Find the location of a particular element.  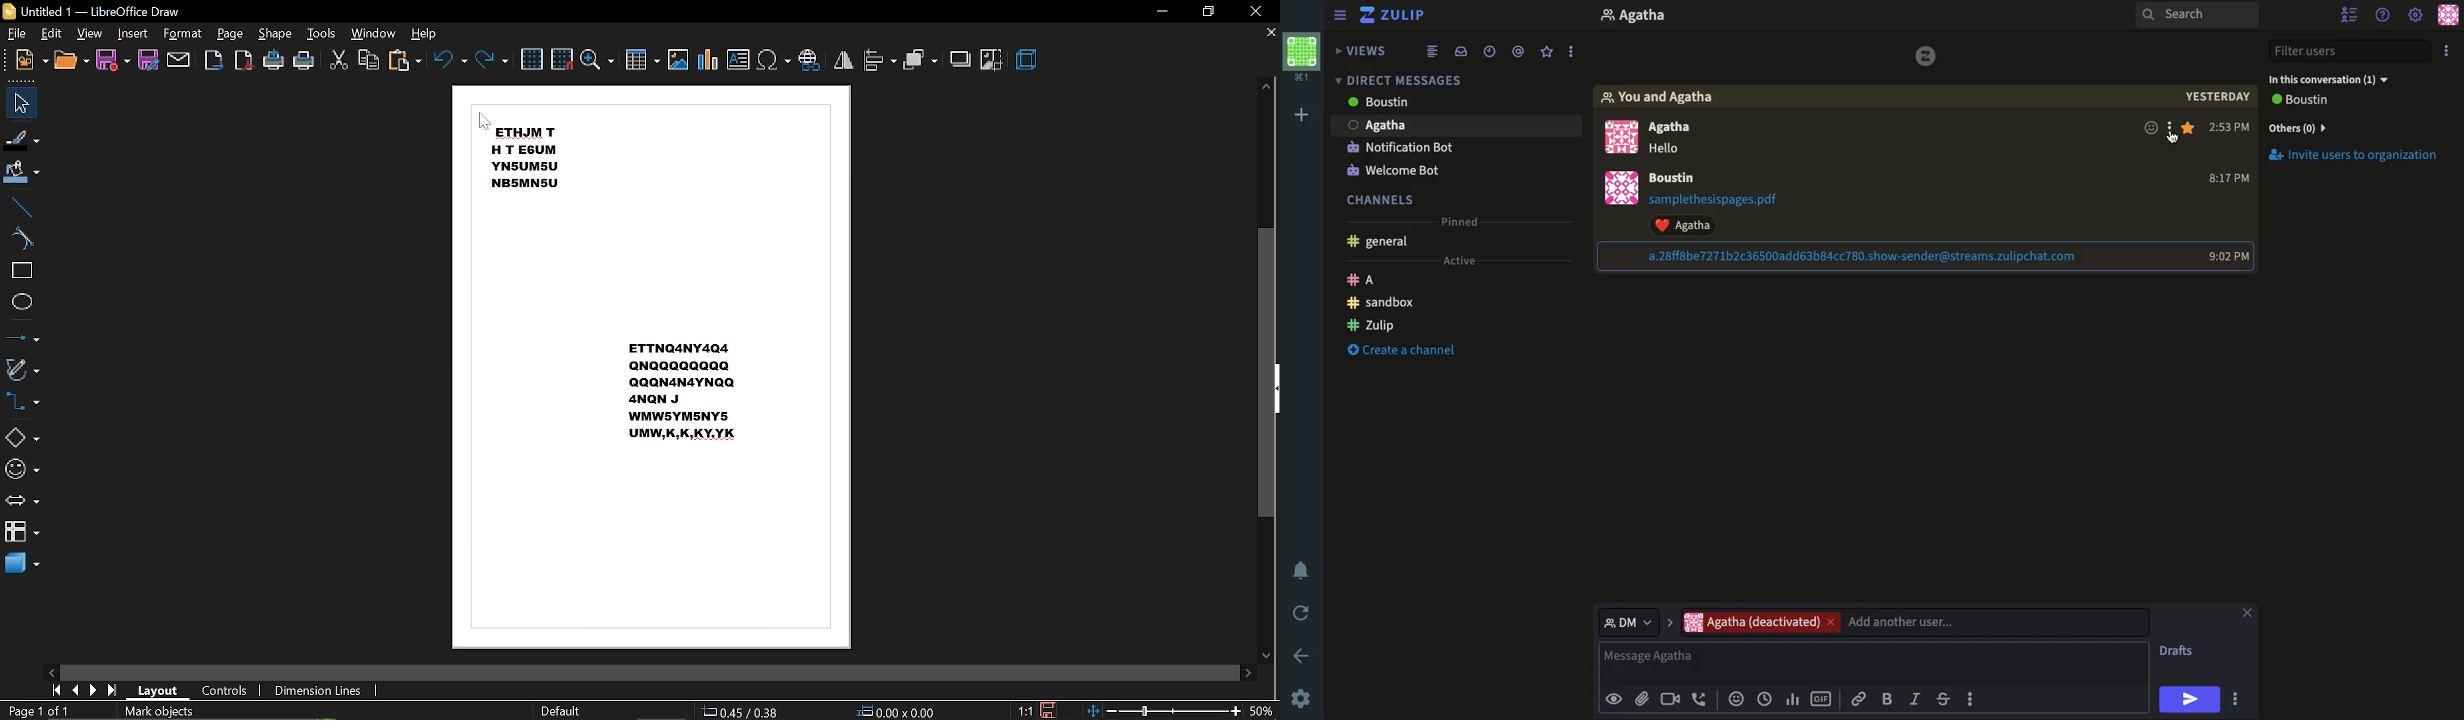

basic shapes is located at coordinates (23, 436).